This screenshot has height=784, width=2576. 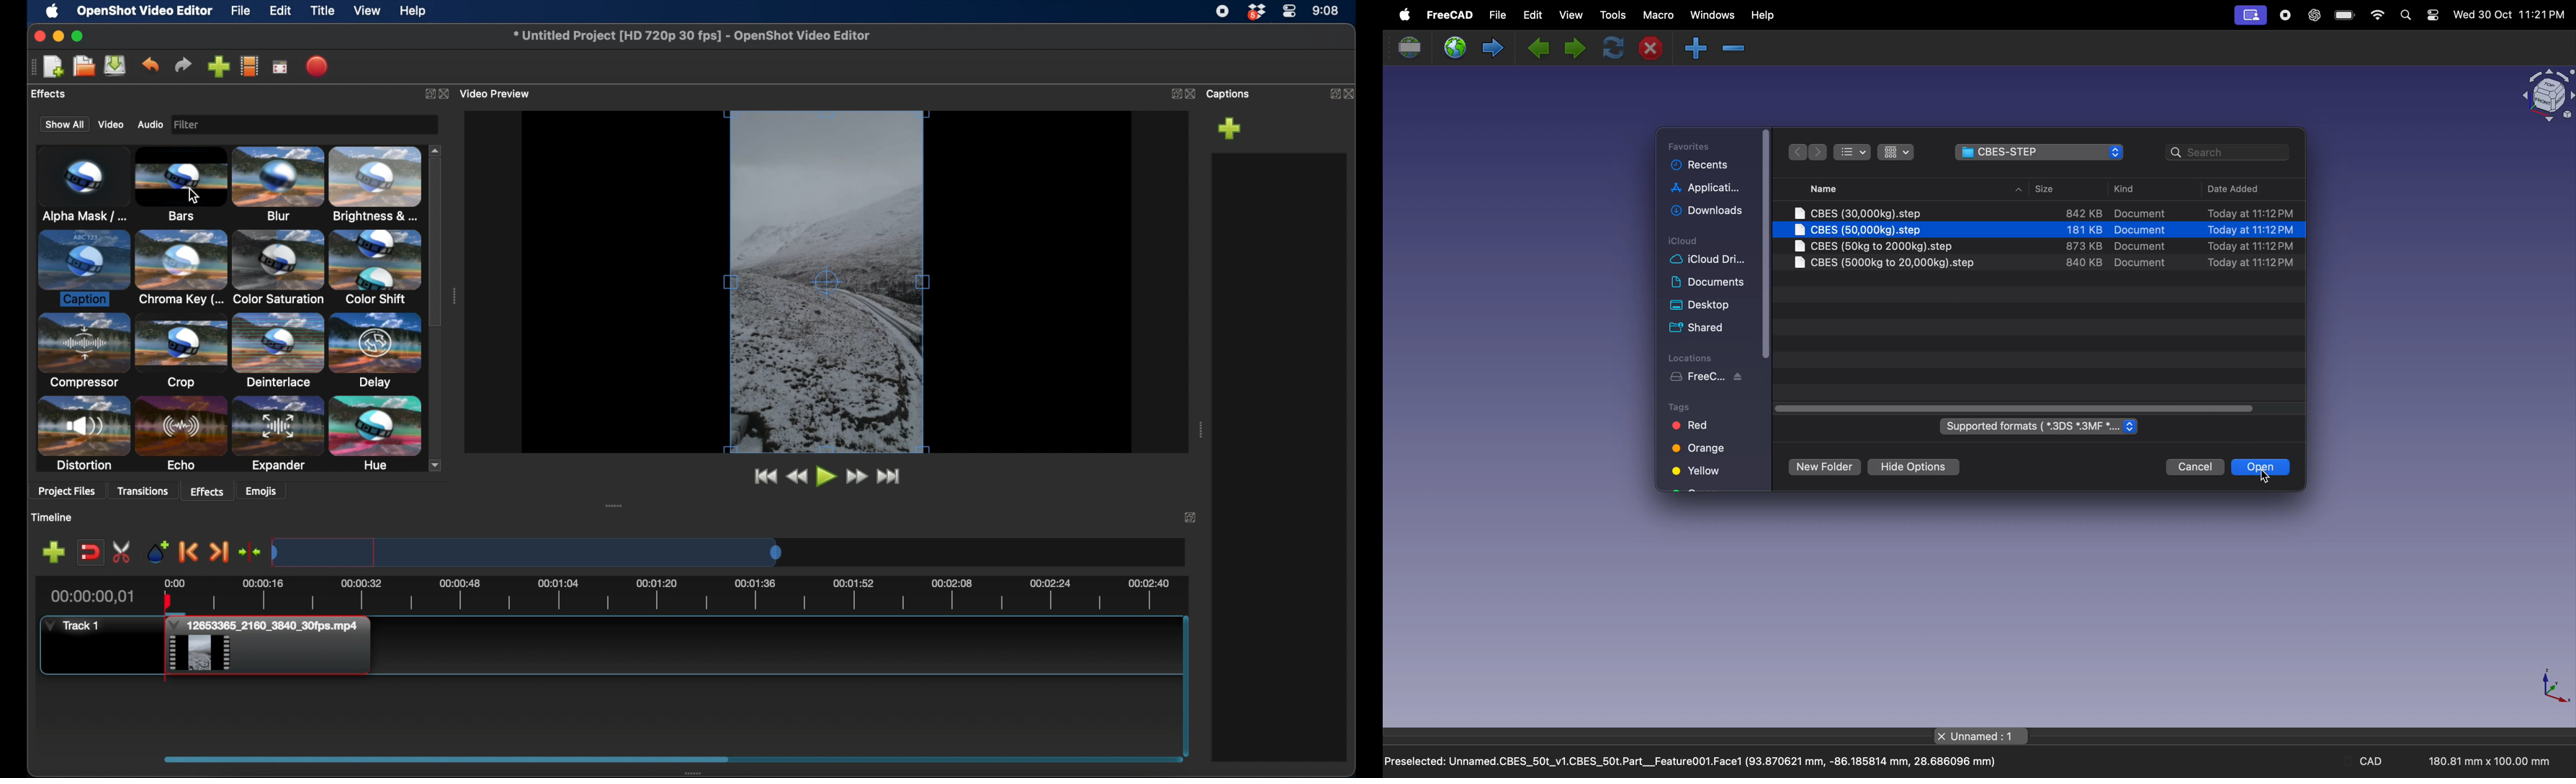 I want to click on step file 4, so click(x=2043, y=263).